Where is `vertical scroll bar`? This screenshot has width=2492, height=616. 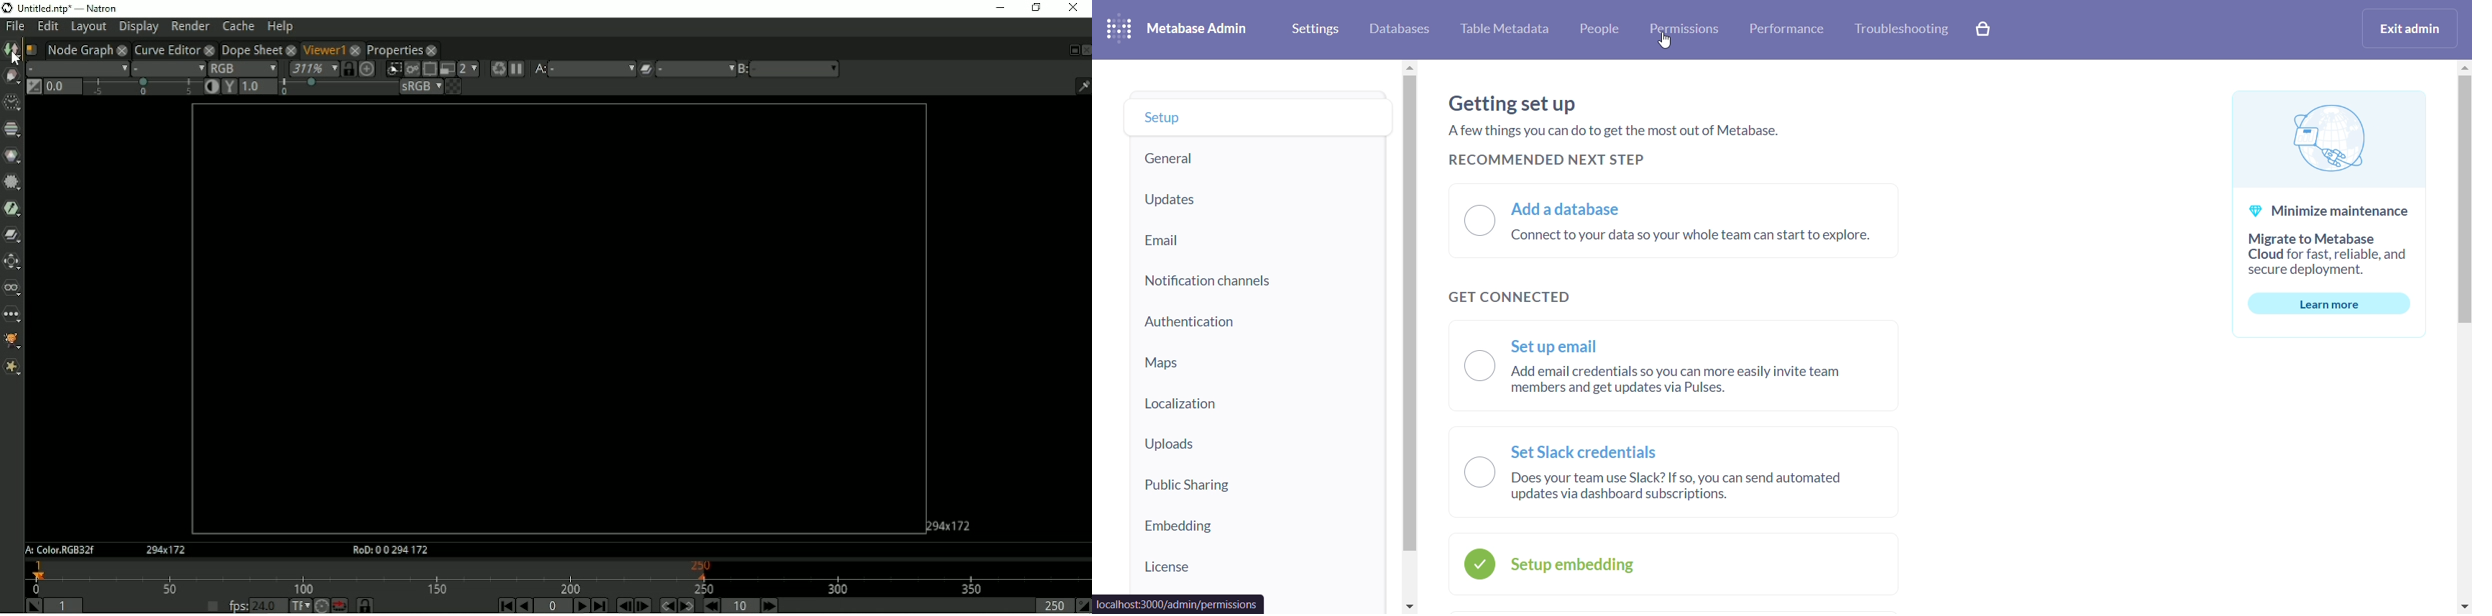
vertical scroll bar is located at coordinates (1411, 336).